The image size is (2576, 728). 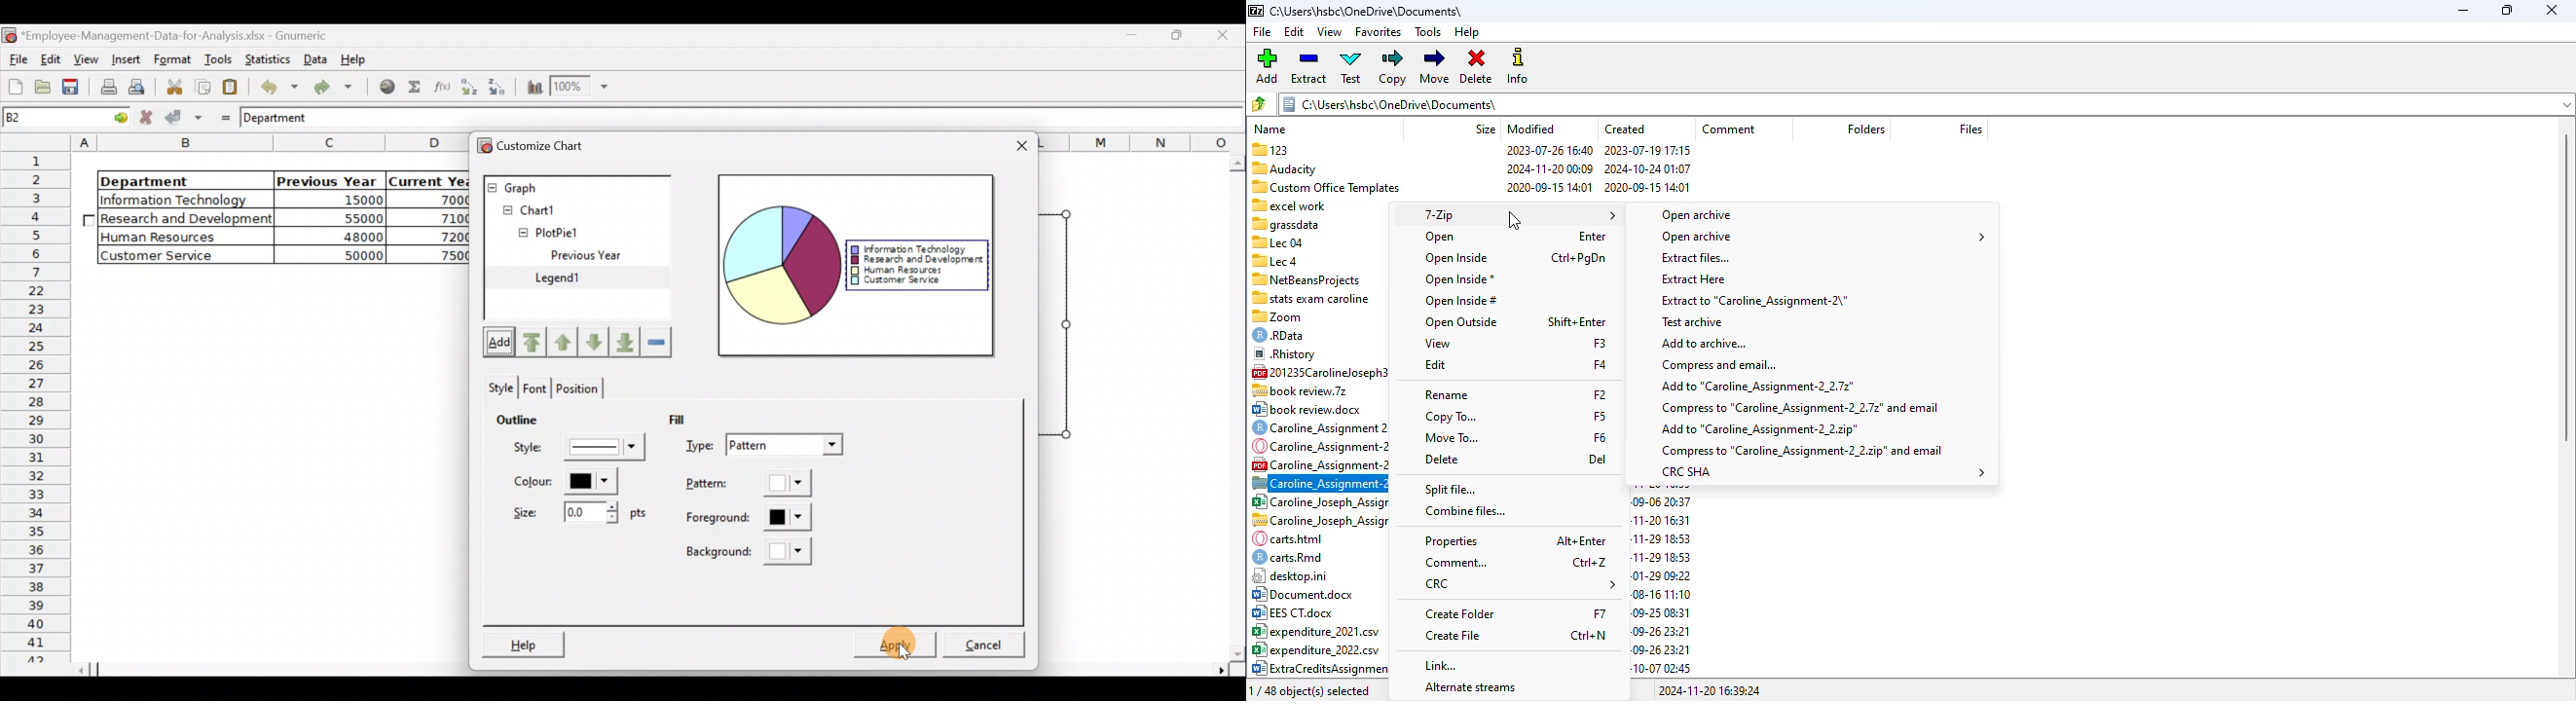 What do you see at coordinates (1758, 428) in the screenshot?
I see `add to .zip file` at bounding box center [1758, 428].